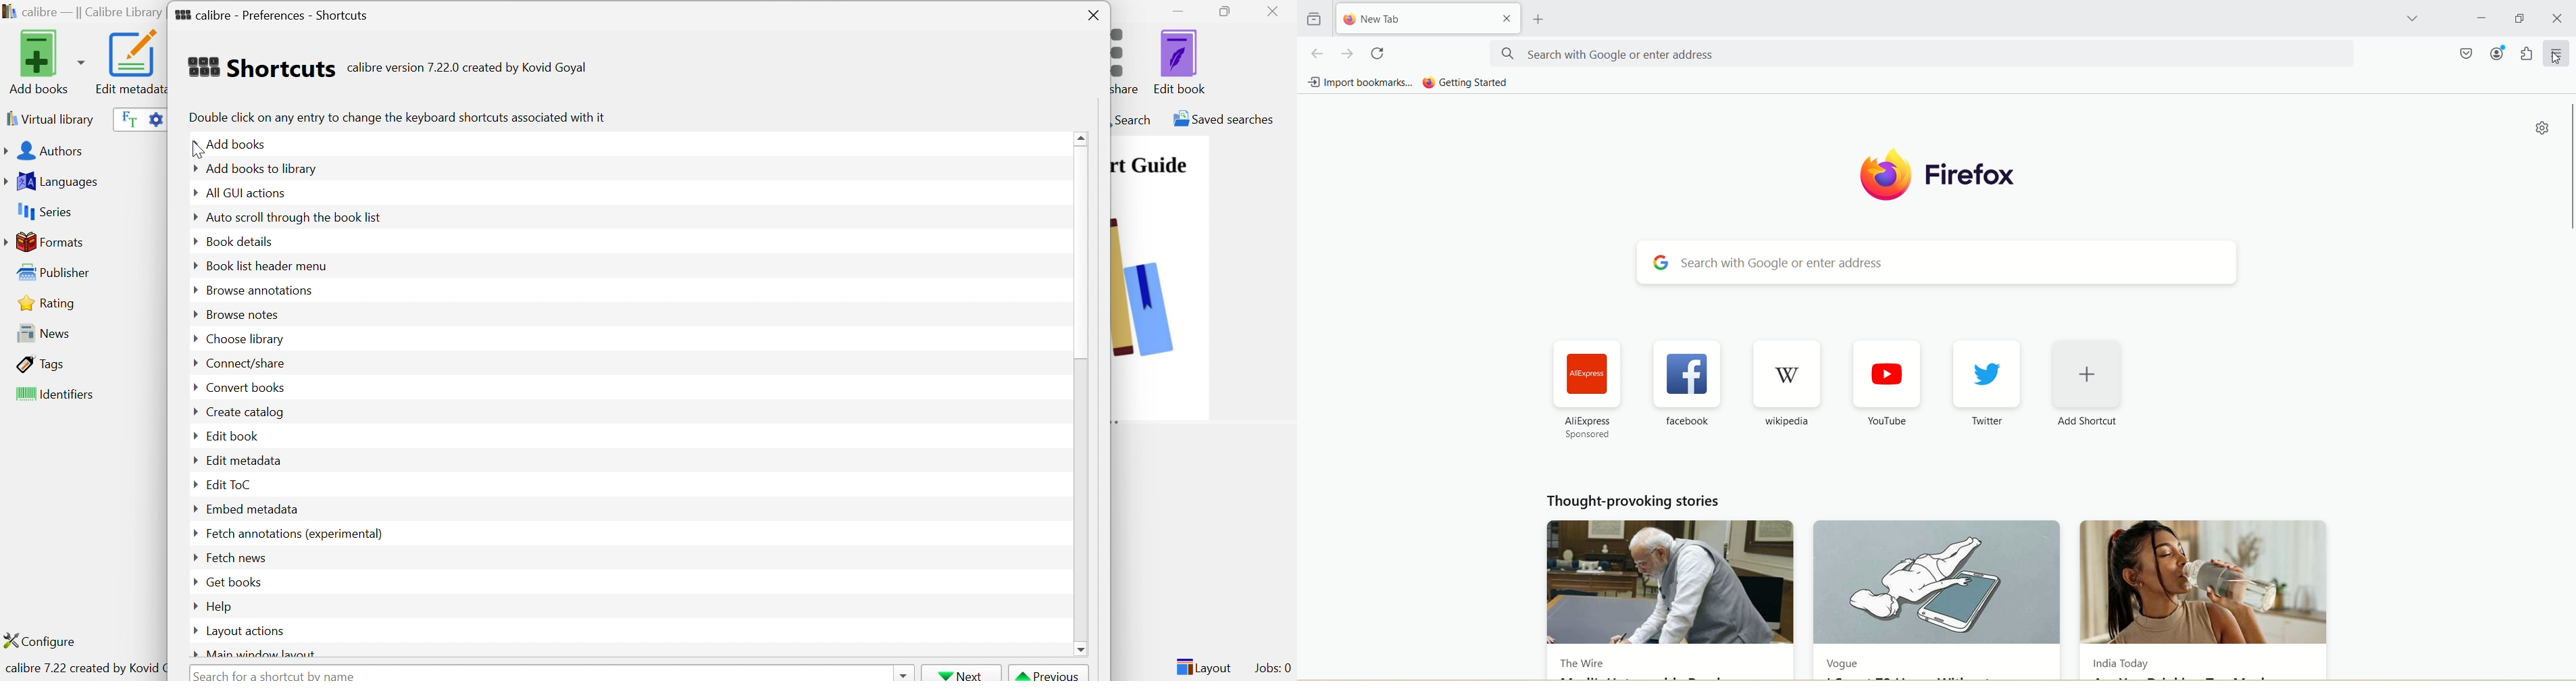 This screenshot has height=700, width=2576. I want to click on Configure, so click(45, 640).